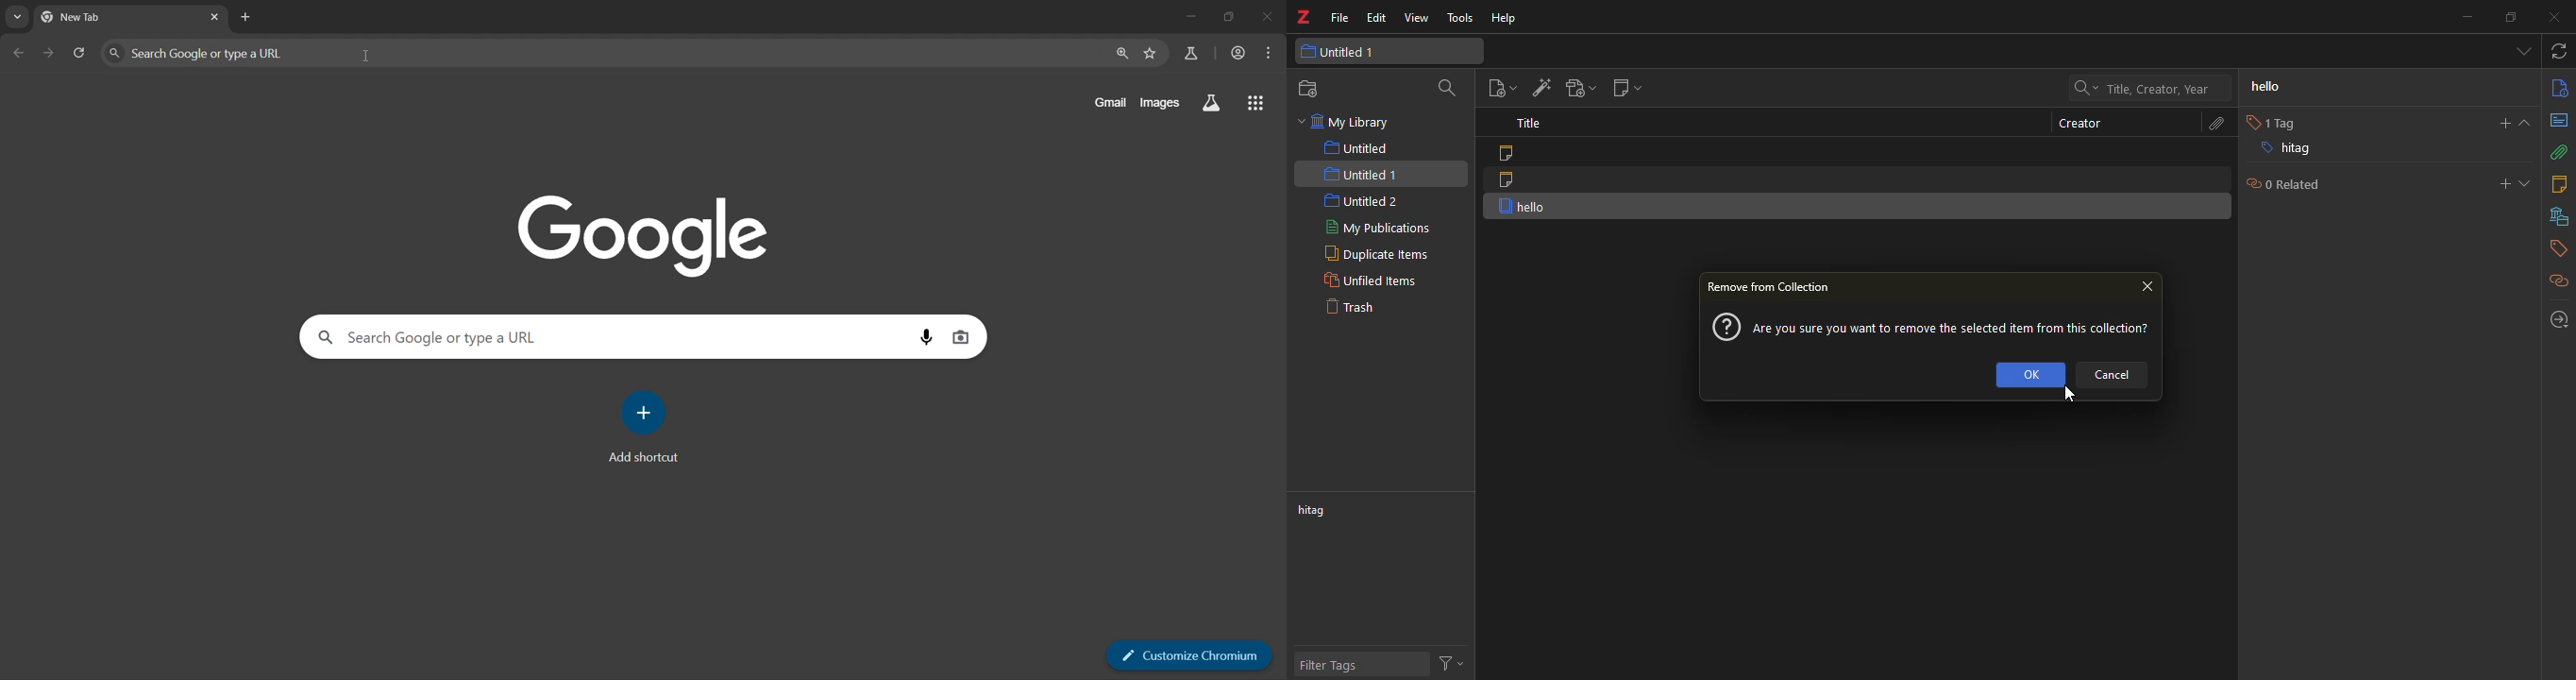 Image resolution: width=2576 pixels, height=700 pixels. Describe the element at coordinates (2080, 123) in the screenshot. I see `creator` at that location.